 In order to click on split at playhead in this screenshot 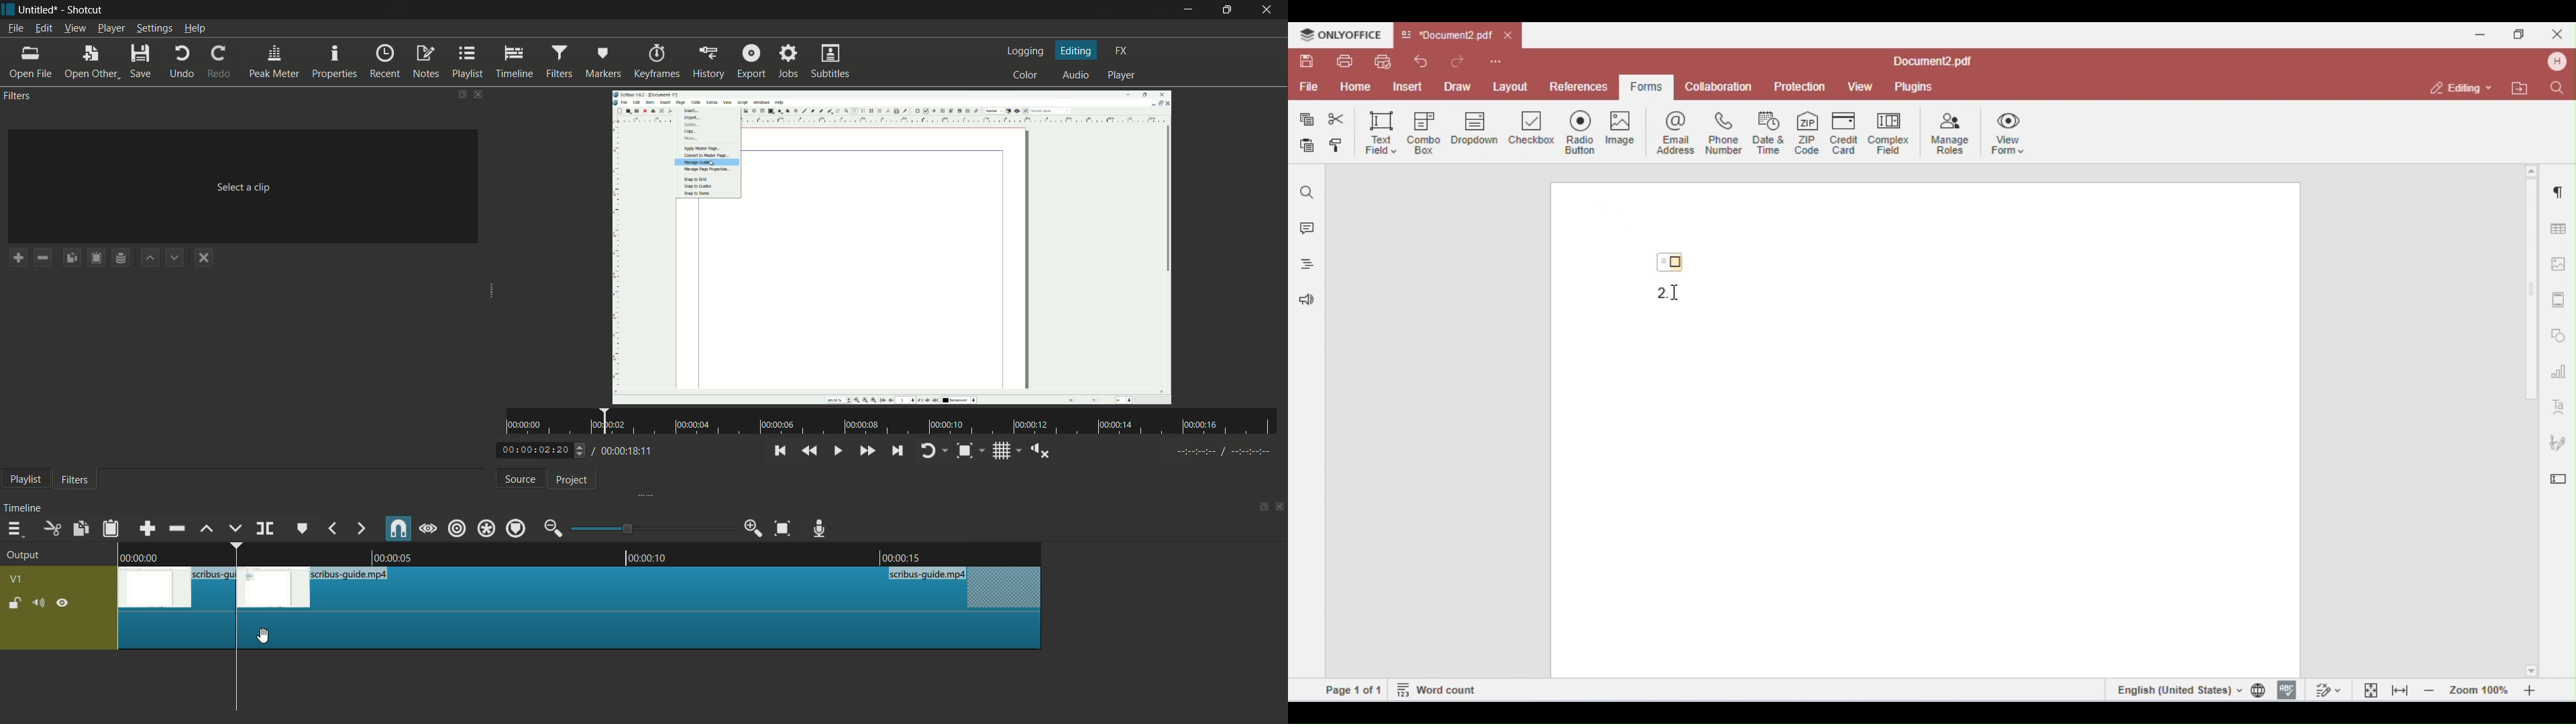, I will do `click(265, 528)`.